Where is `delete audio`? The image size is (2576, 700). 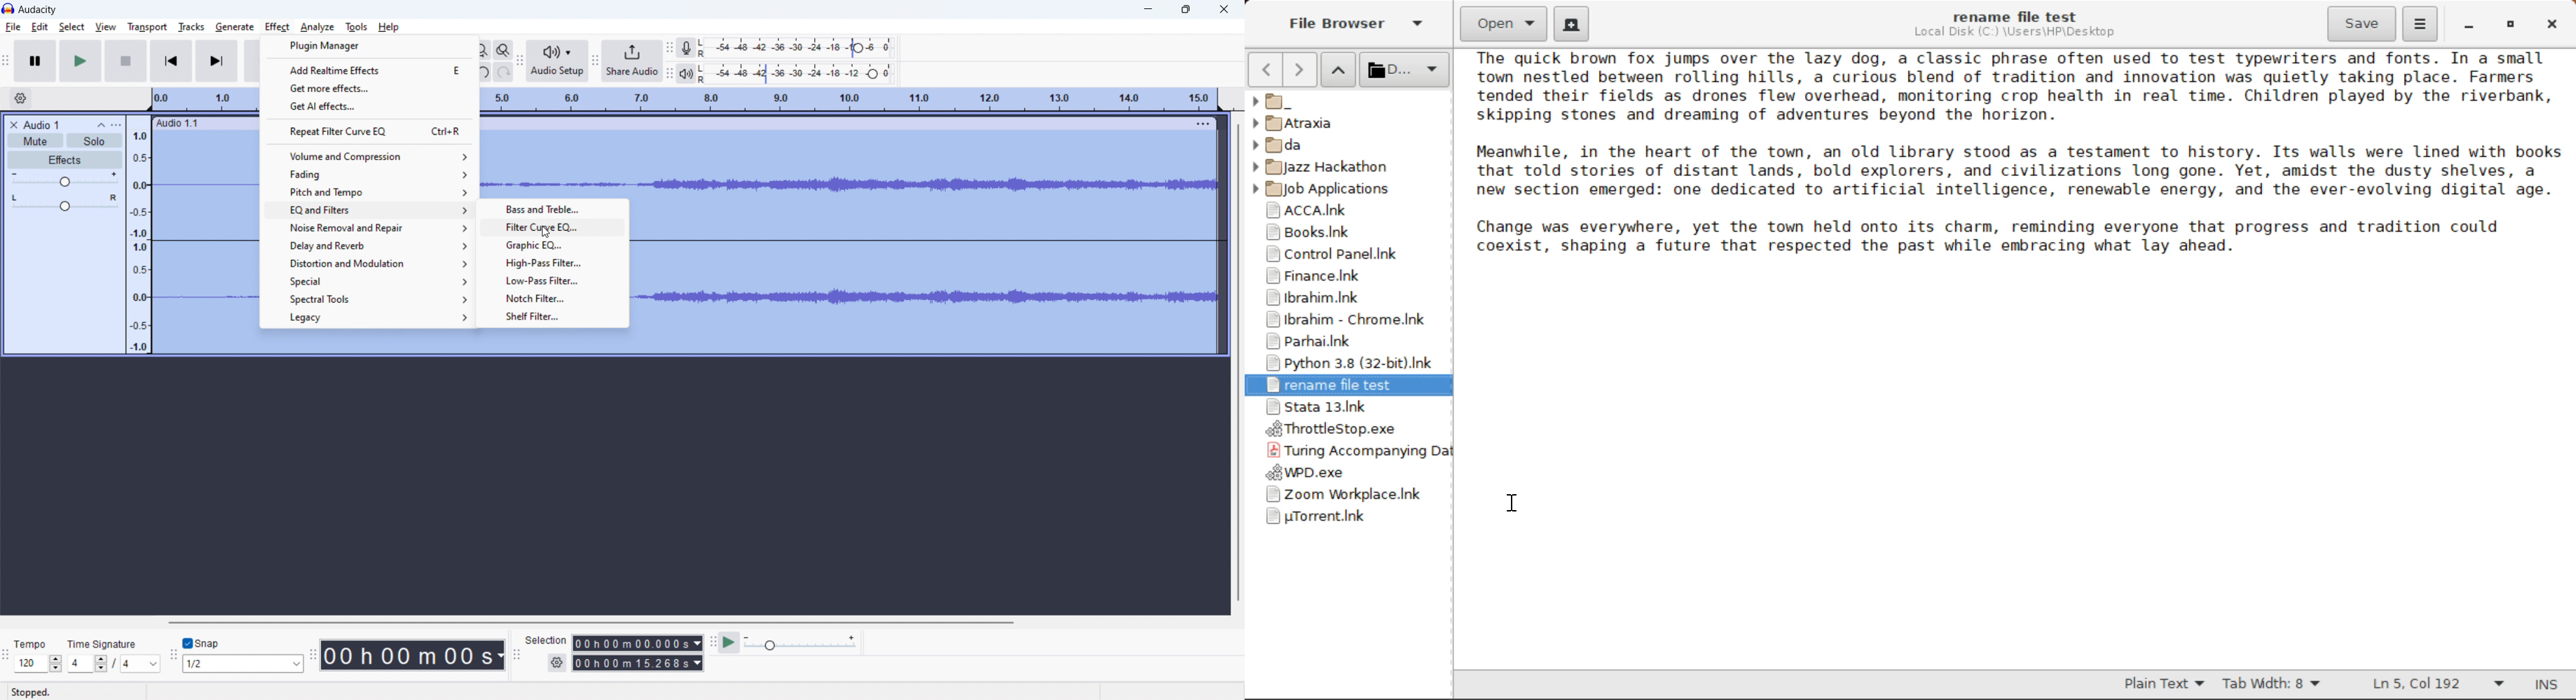 delete audio is located at coordinates (13, 125).